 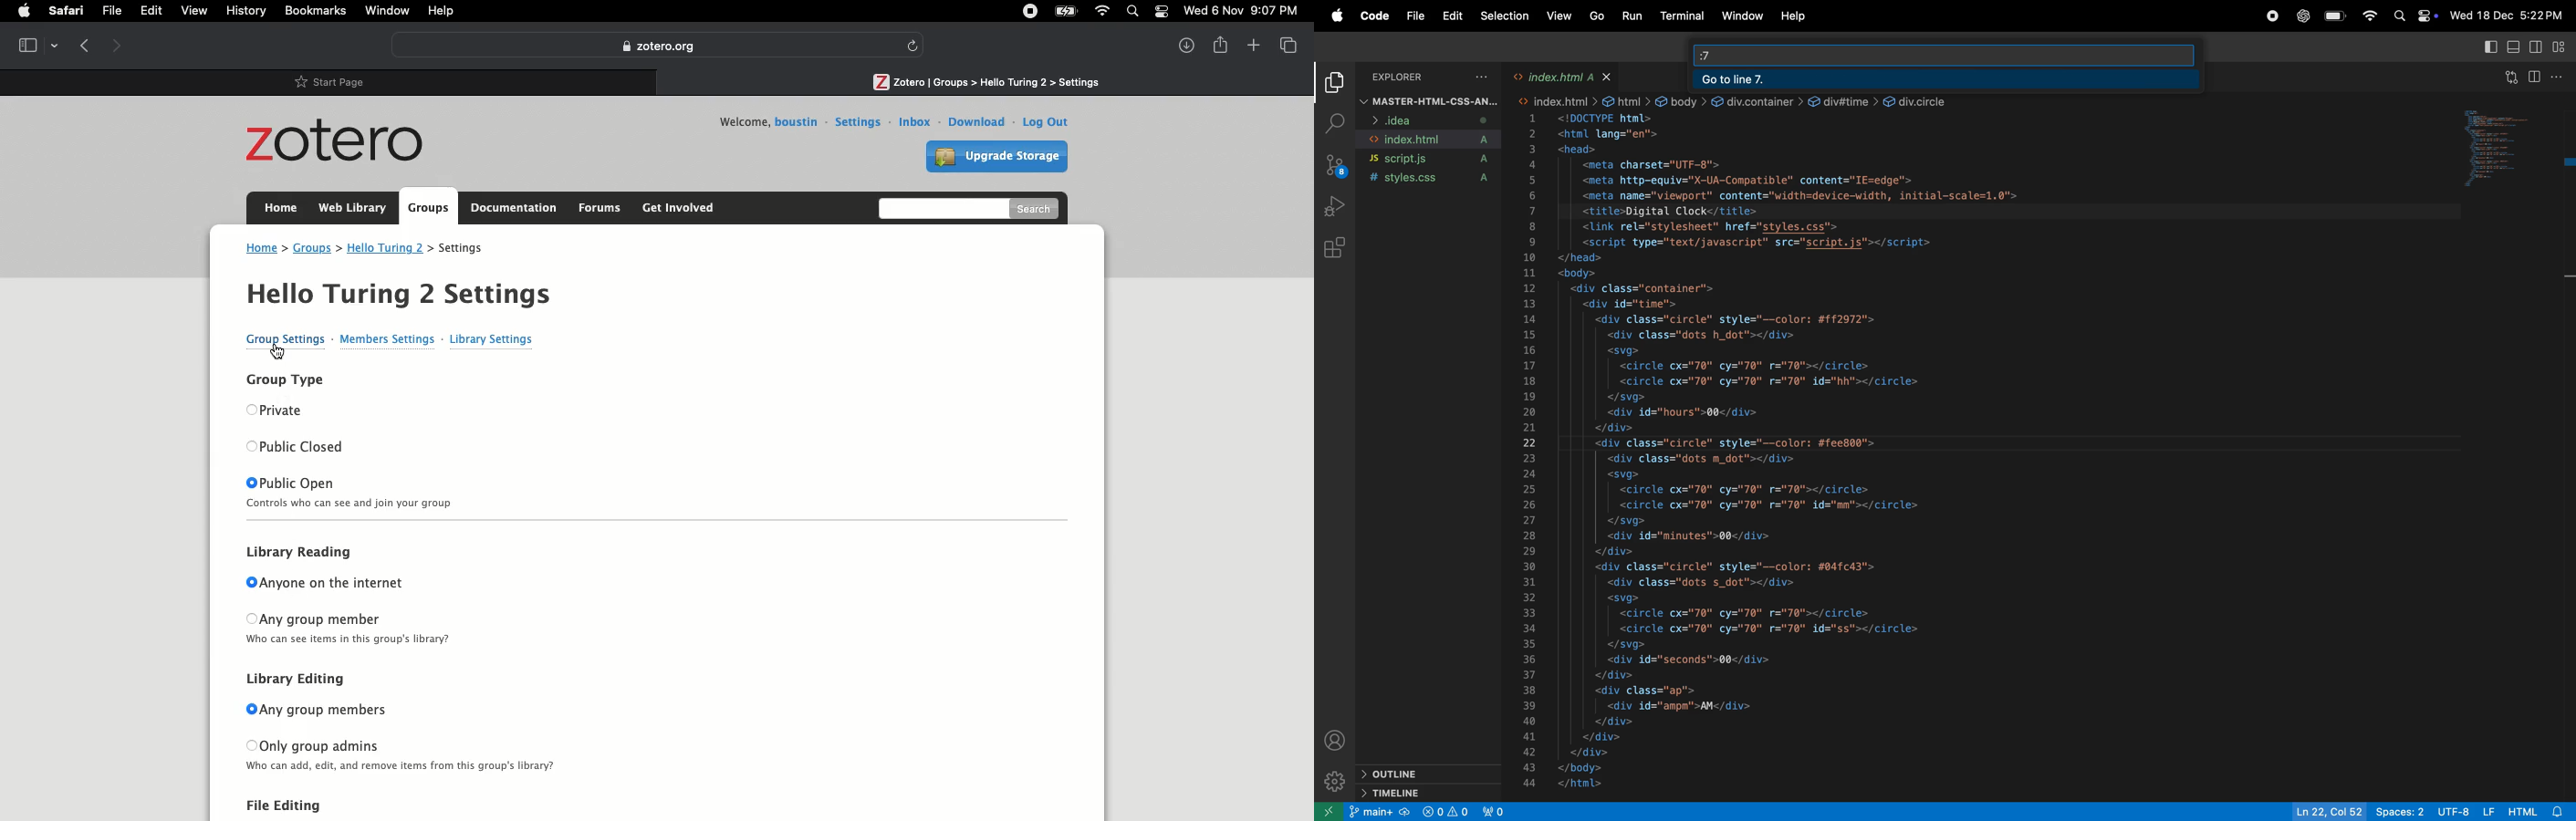 I want to click on Apple logo, so click(x=23, y=12).